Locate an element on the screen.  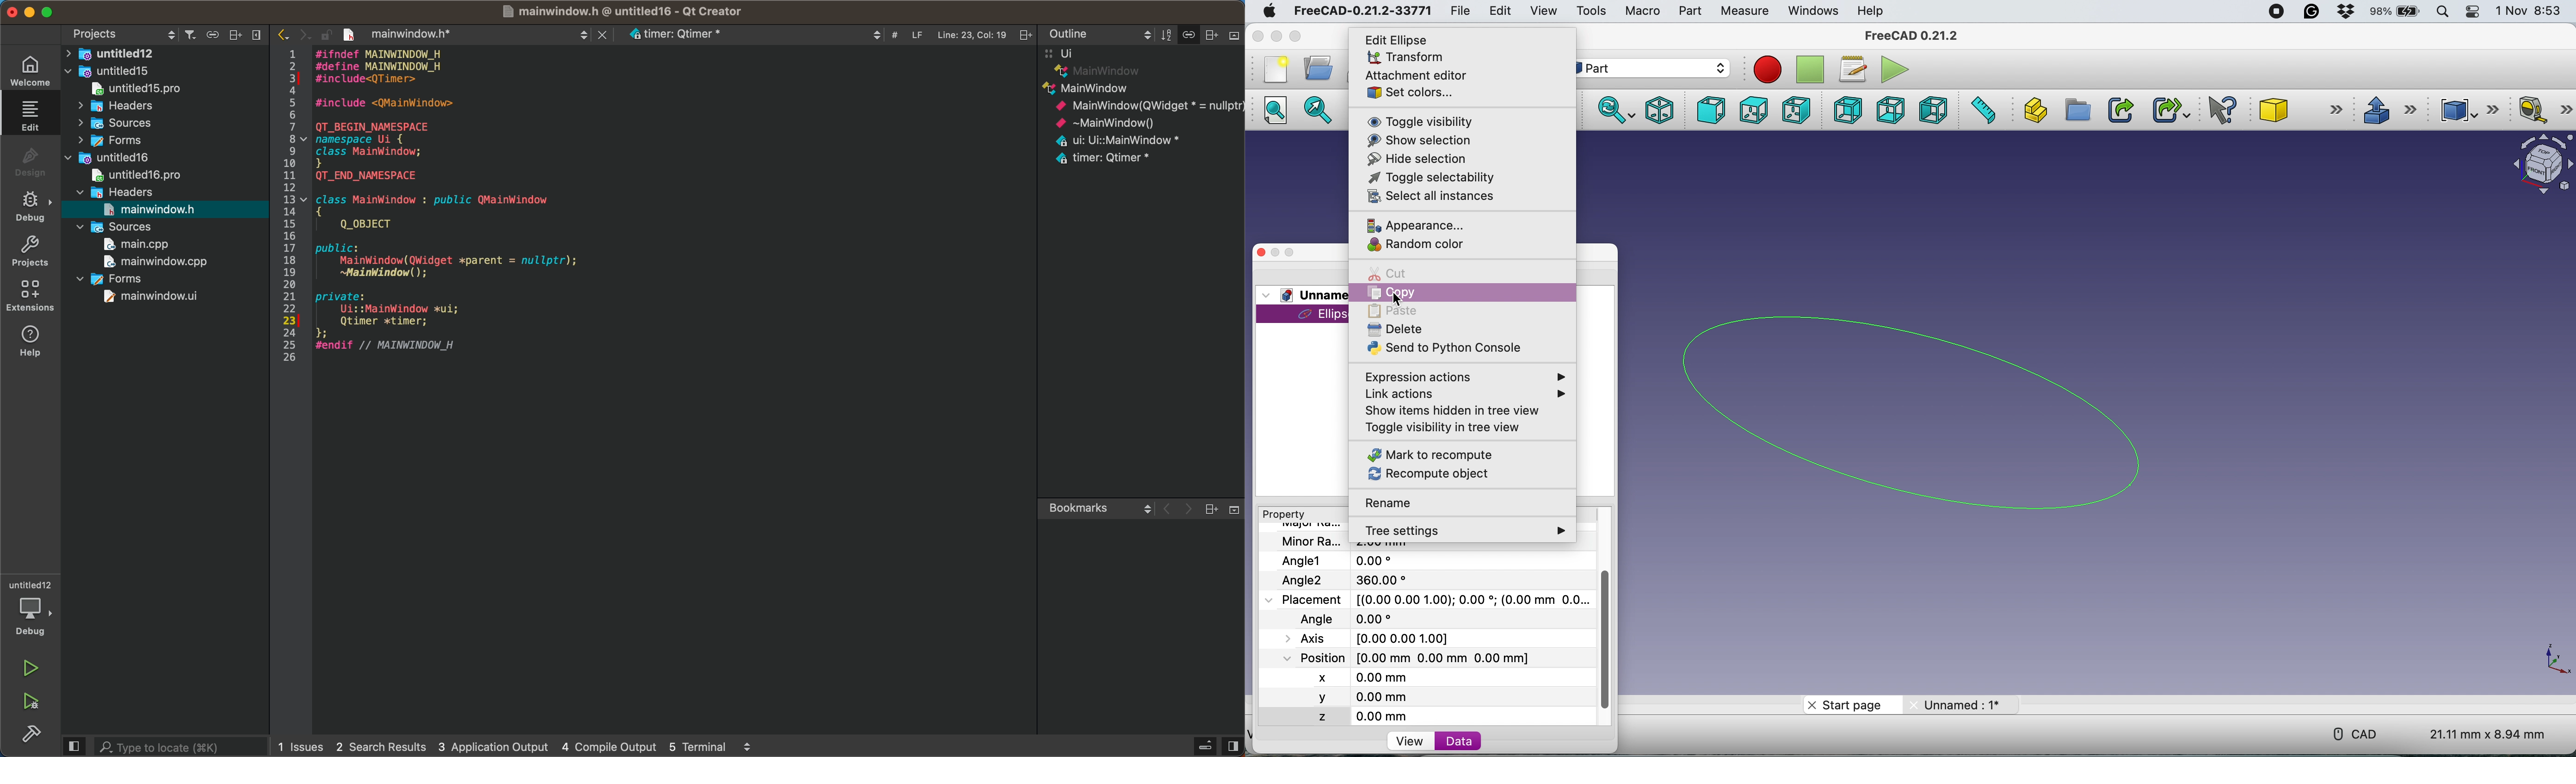
set colors is located at coordinates (1410, 91).